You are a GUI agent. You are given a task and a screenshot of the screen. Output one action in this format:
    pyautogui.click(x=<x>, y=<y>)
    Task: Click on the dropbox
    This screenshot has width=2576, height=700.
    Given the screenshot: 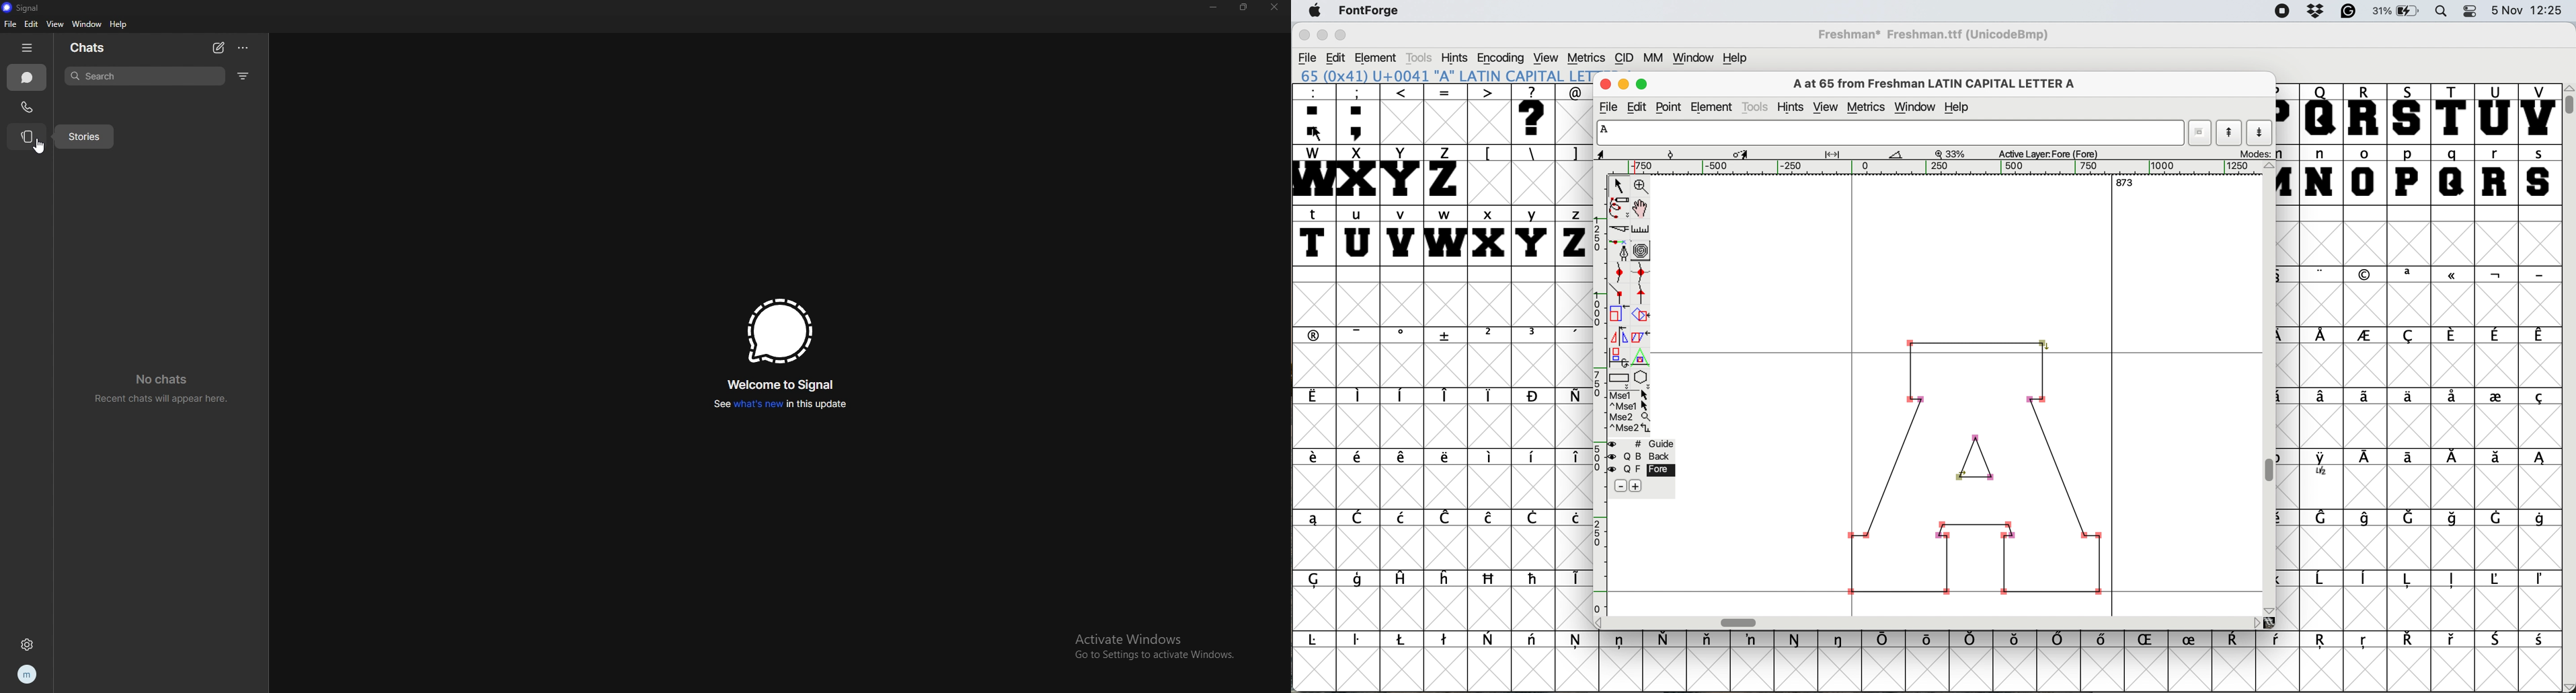 What is the action you would take?
    pyautogui.click(x=2314, y=11)
    